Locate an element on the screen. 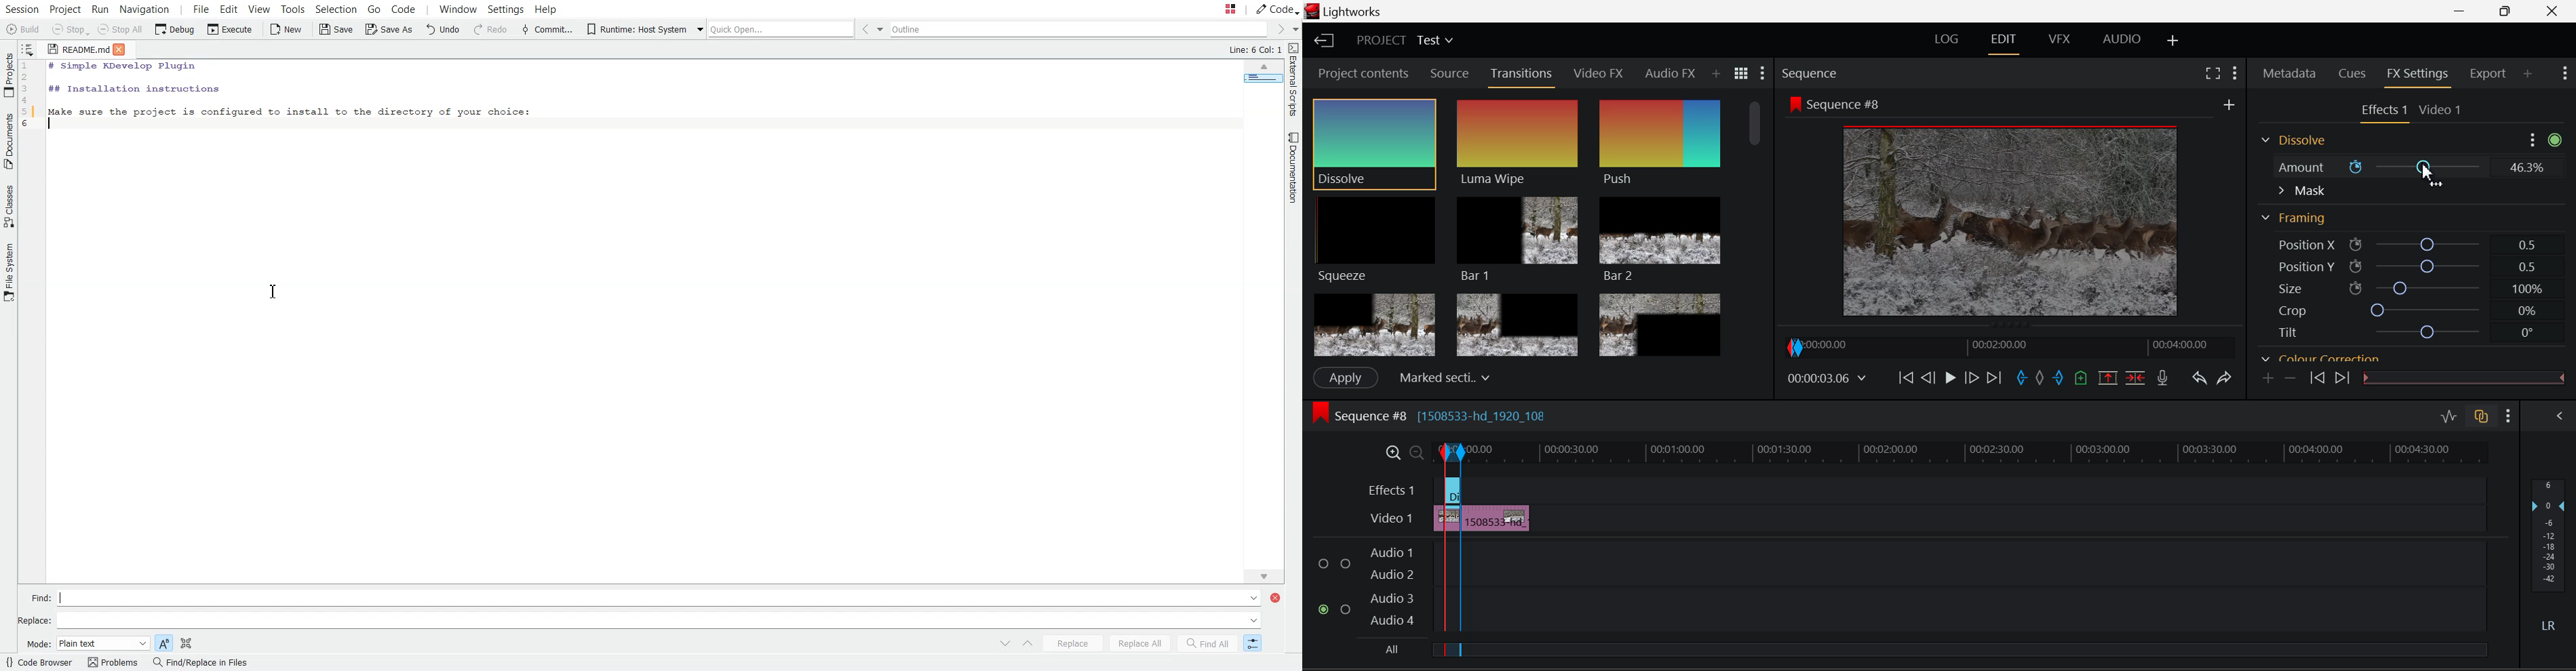  Remove Marked Section is located at coordinates (2110, 377).